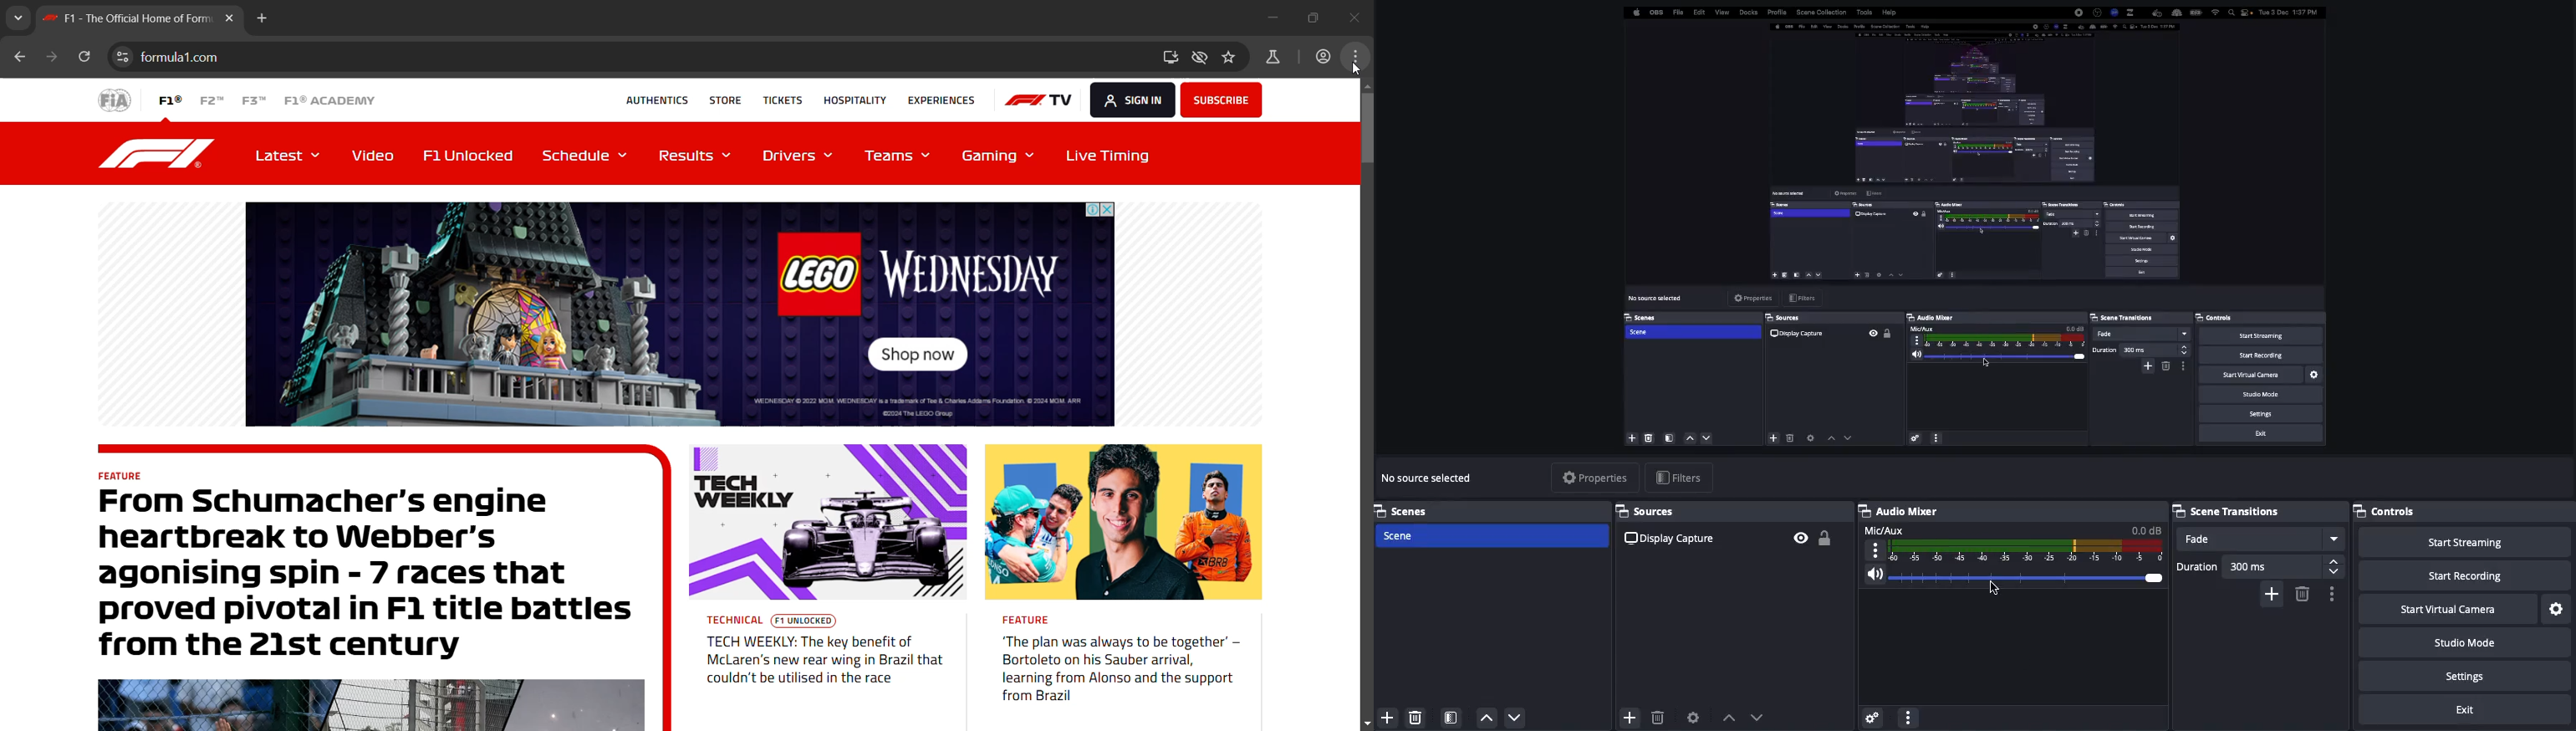 The image size is (2576, 756). What do you see at coordinates (853, 99) in the screenshot?
I see `HOSPITALITY` at bounding box center [853, 99].